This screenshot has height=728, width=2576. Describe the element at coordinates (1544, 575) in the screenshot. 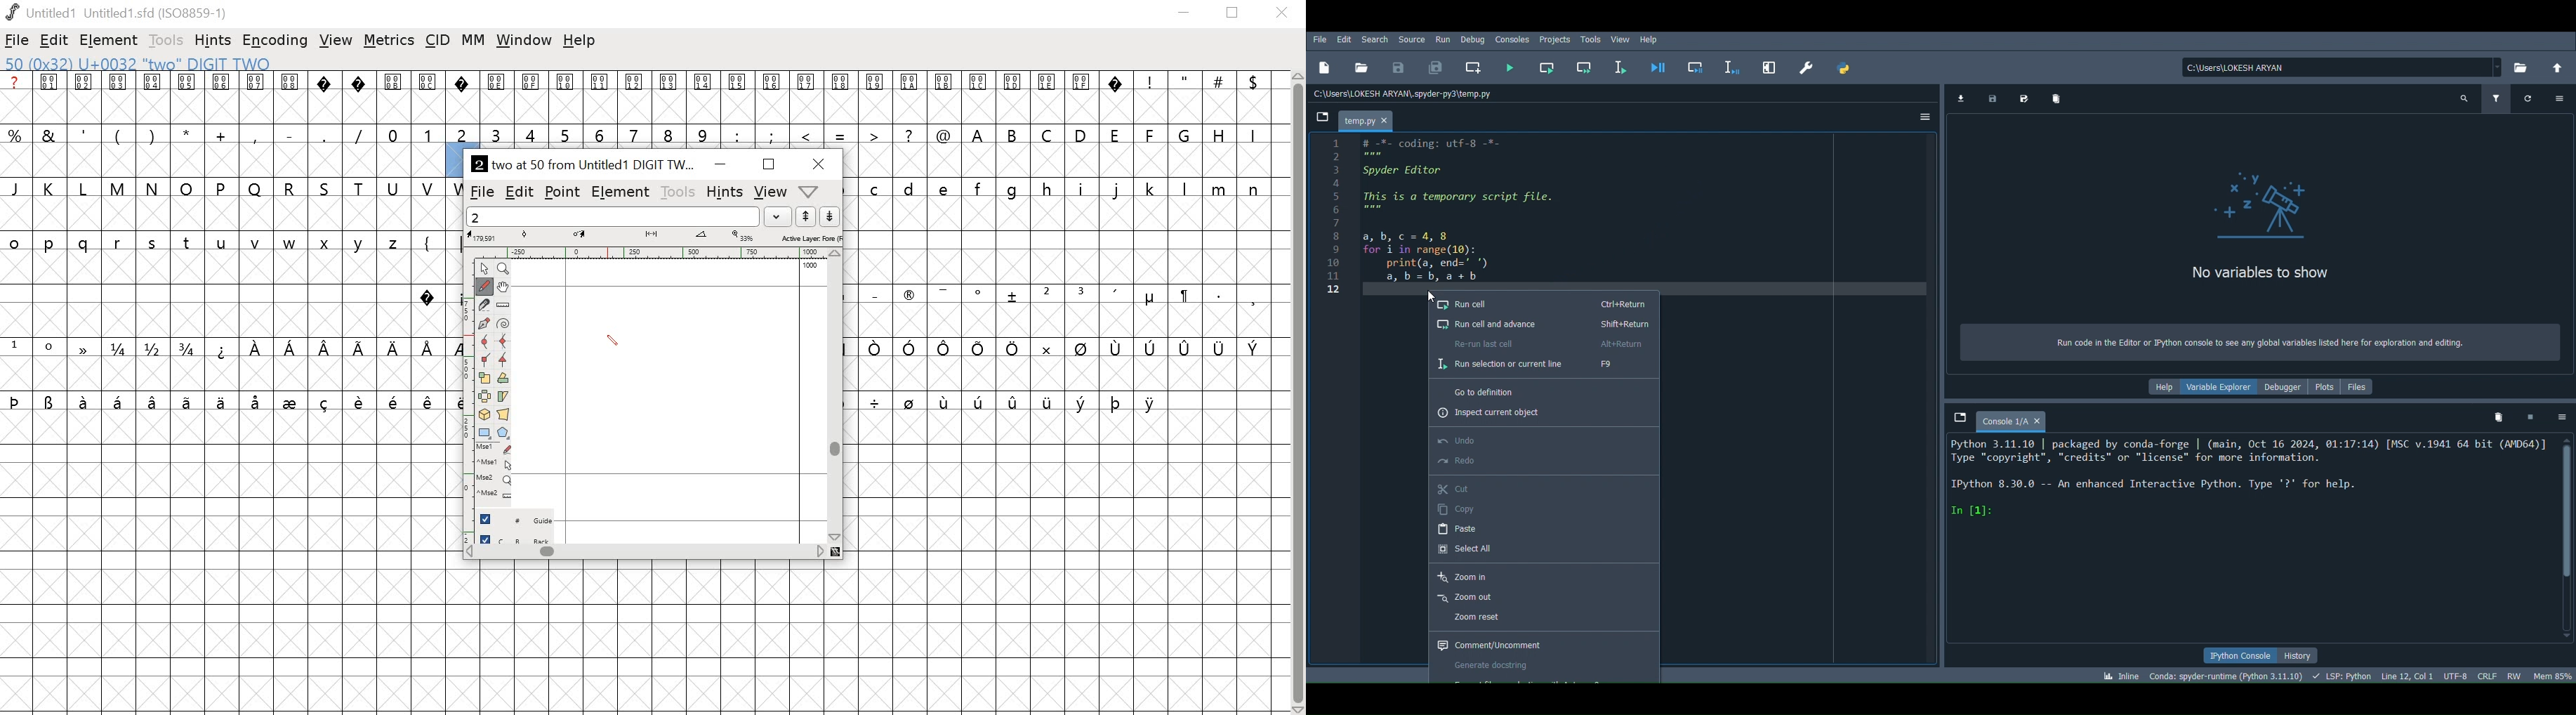

I see `Zoom in` at that location.